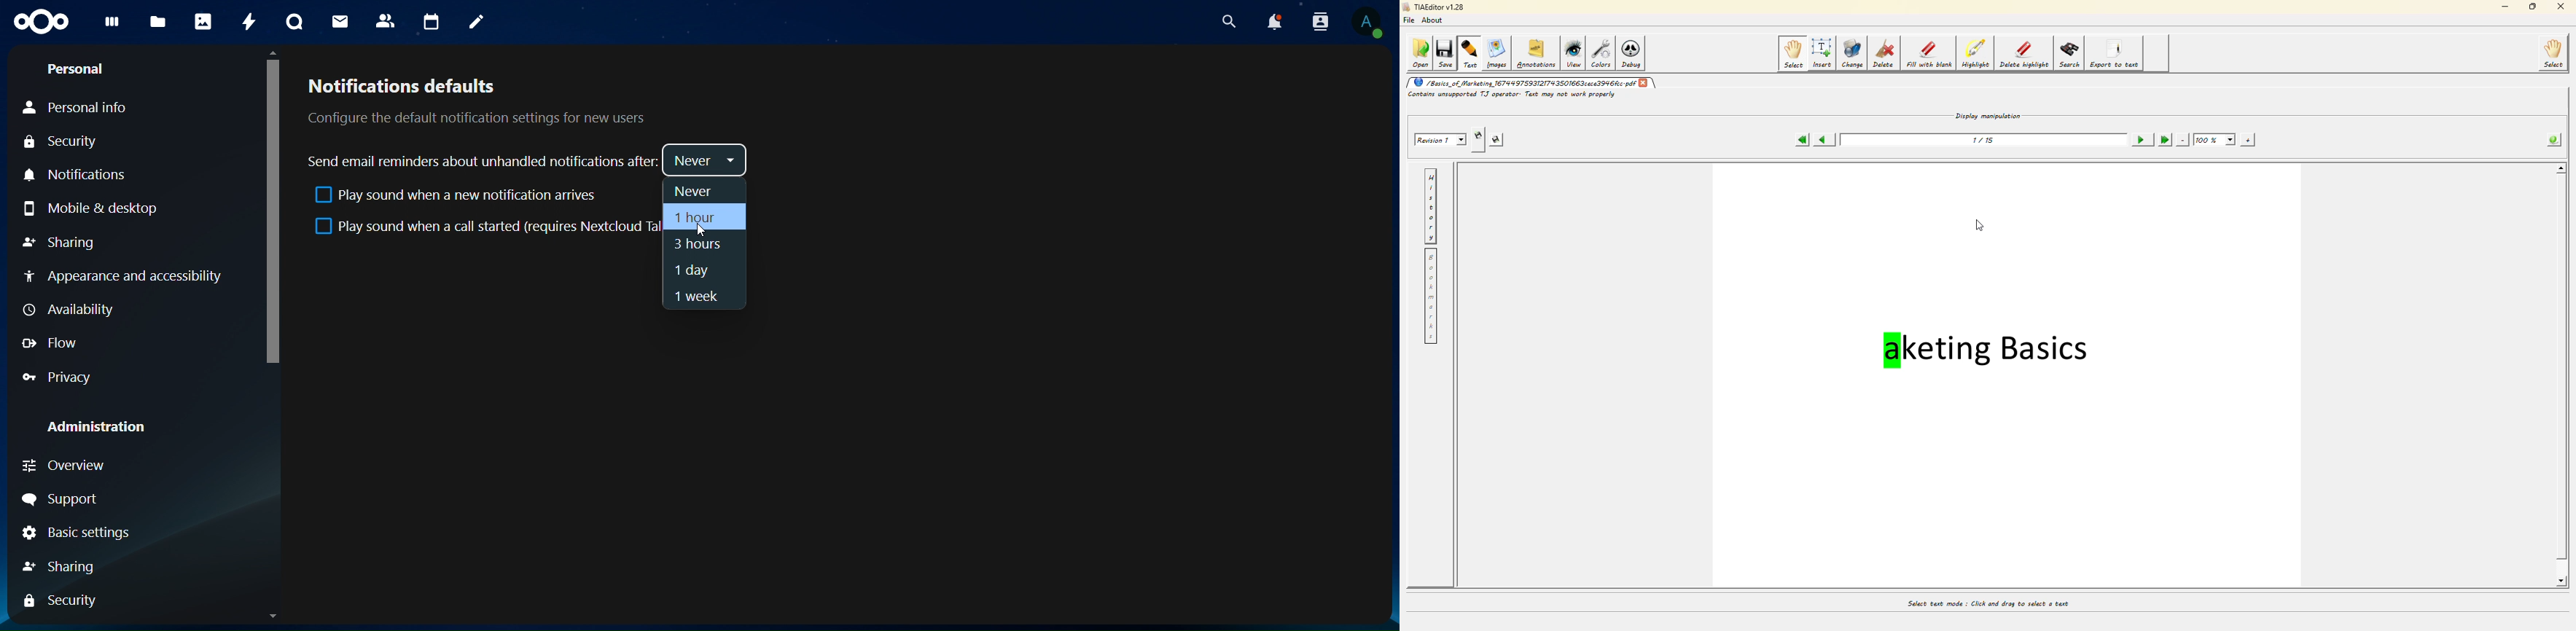 The image size is (2576, 644). What do you see at coordinates (474, 100) in the screenshot?
I see `notification defaults` at bounding box center [474, 100].